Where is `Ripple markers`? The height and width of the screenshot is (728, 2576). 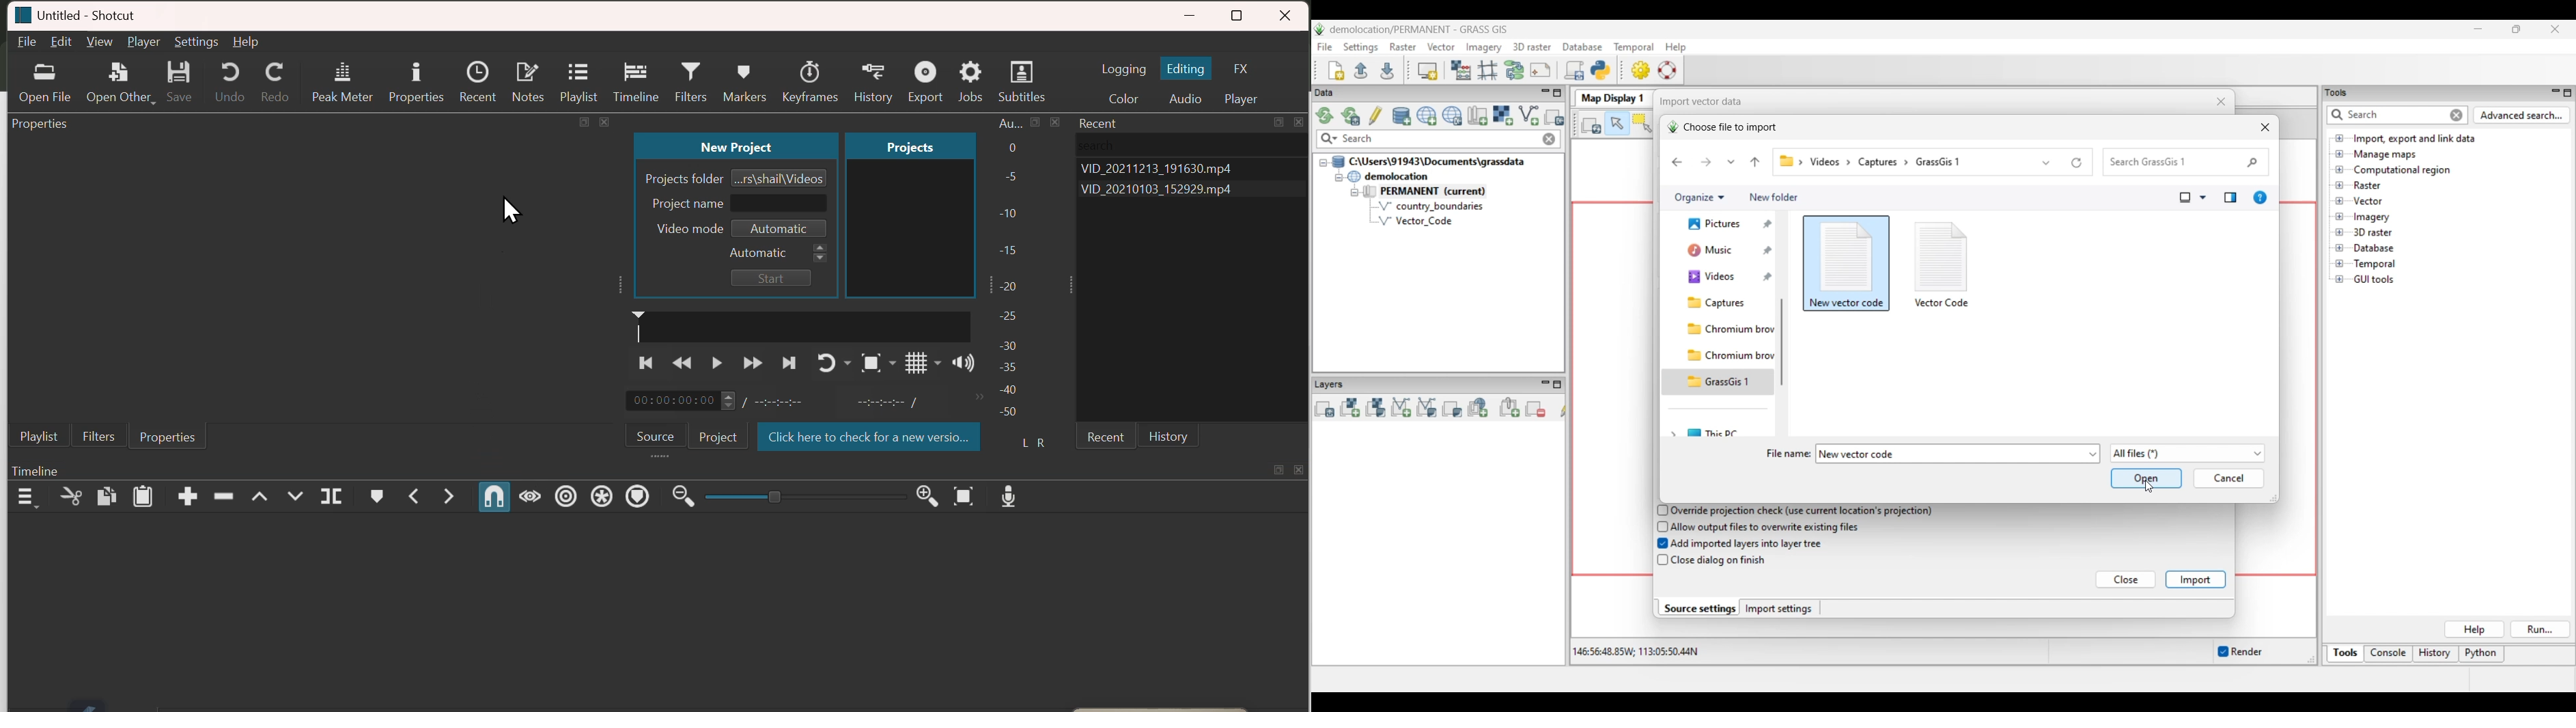 Ripple markers is located at coordinates (636, 495).